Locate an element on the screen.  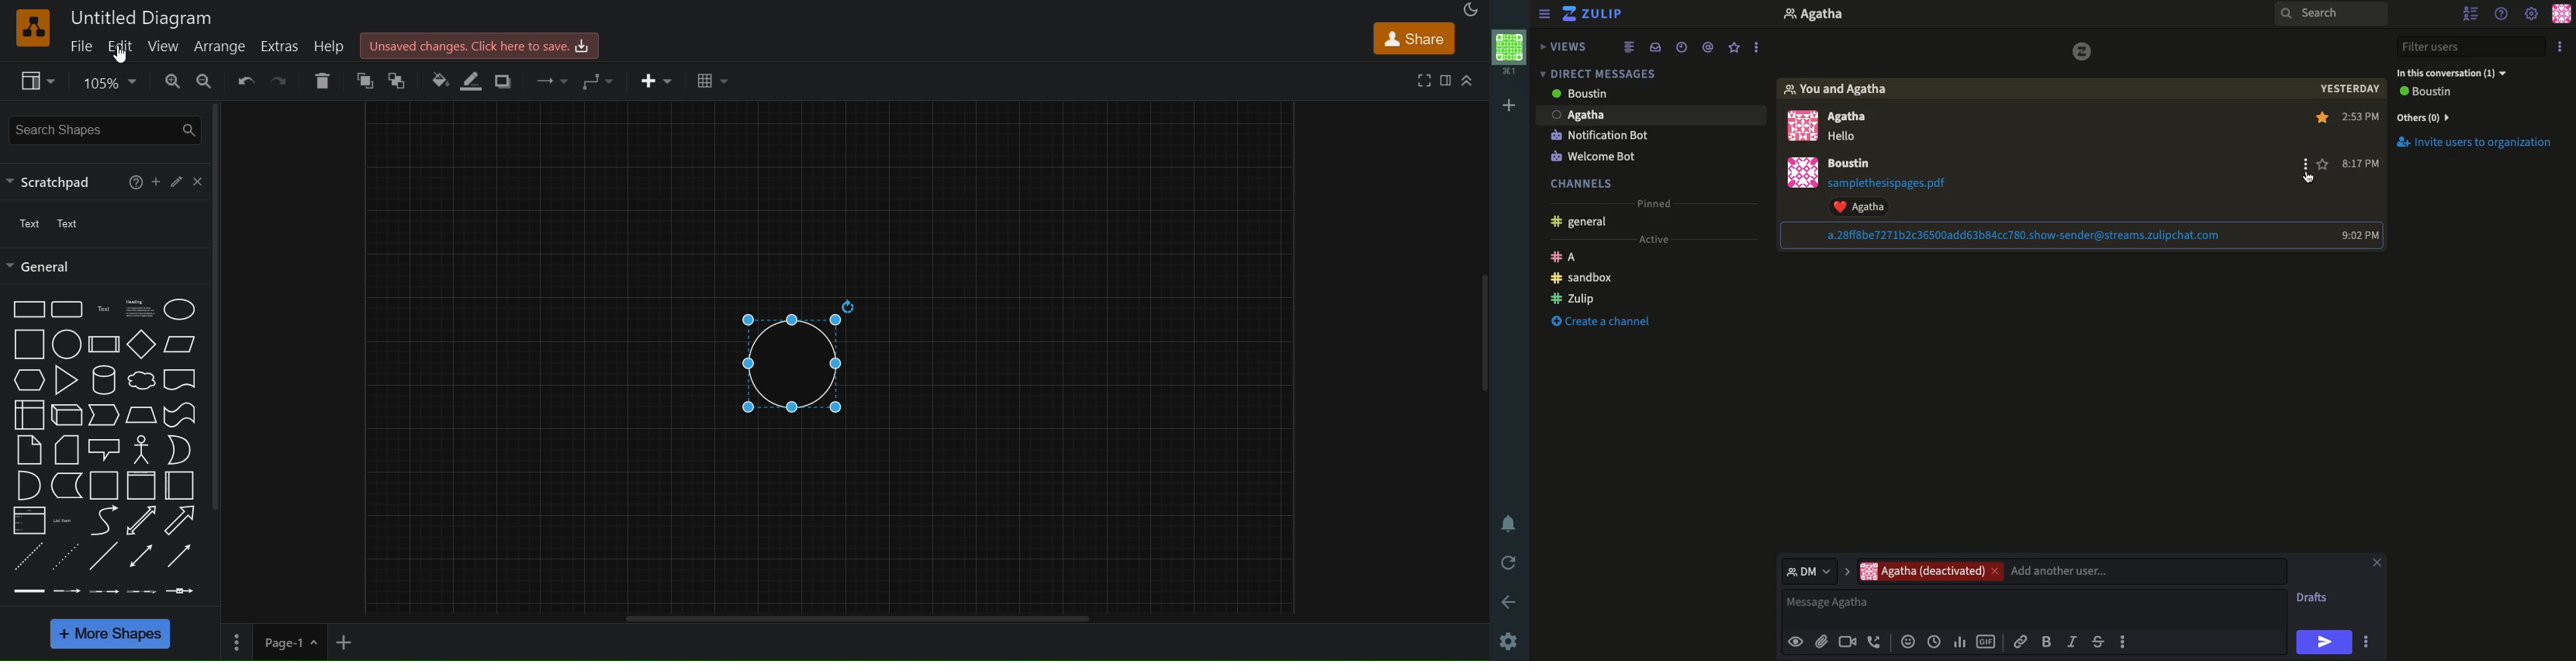
data storage is located at coordinates (64, 485).